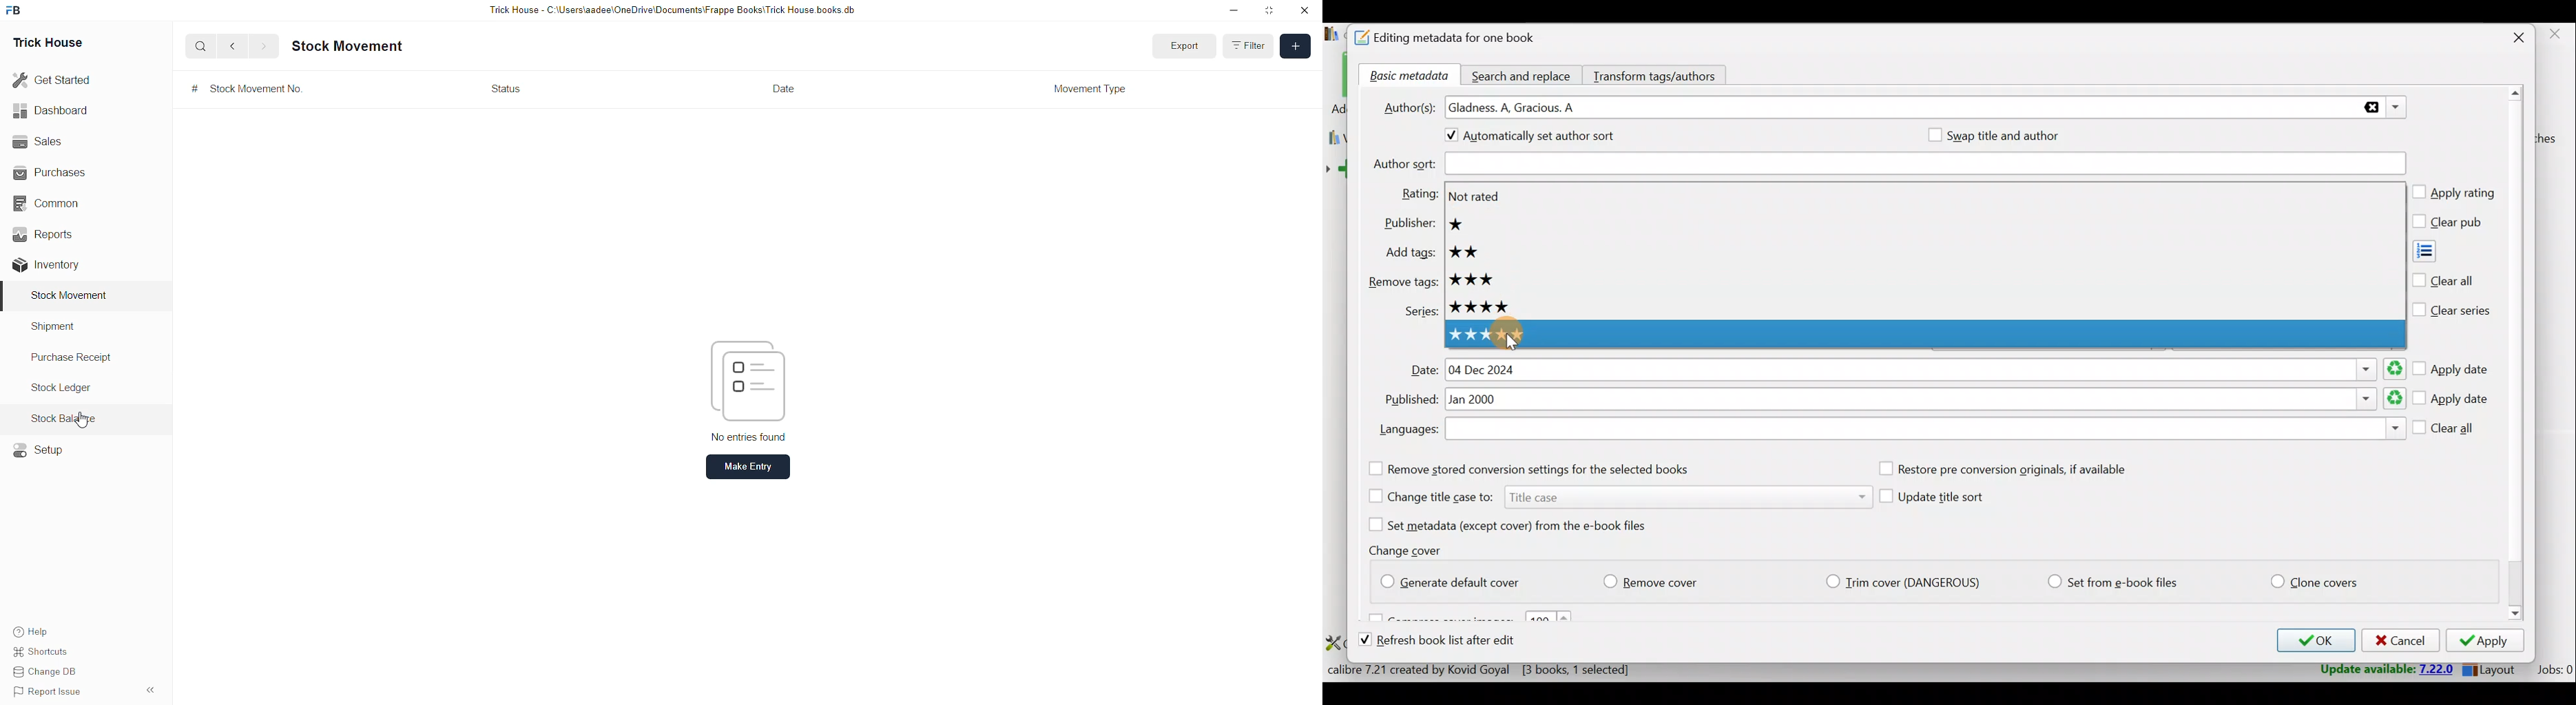 Image resolution: width=2576 pixels, height=728 pixels. What do you see at coordinates (77, 359) in the screenshot?
I see `Purchase Receipt` at bounding box center [77, 359].